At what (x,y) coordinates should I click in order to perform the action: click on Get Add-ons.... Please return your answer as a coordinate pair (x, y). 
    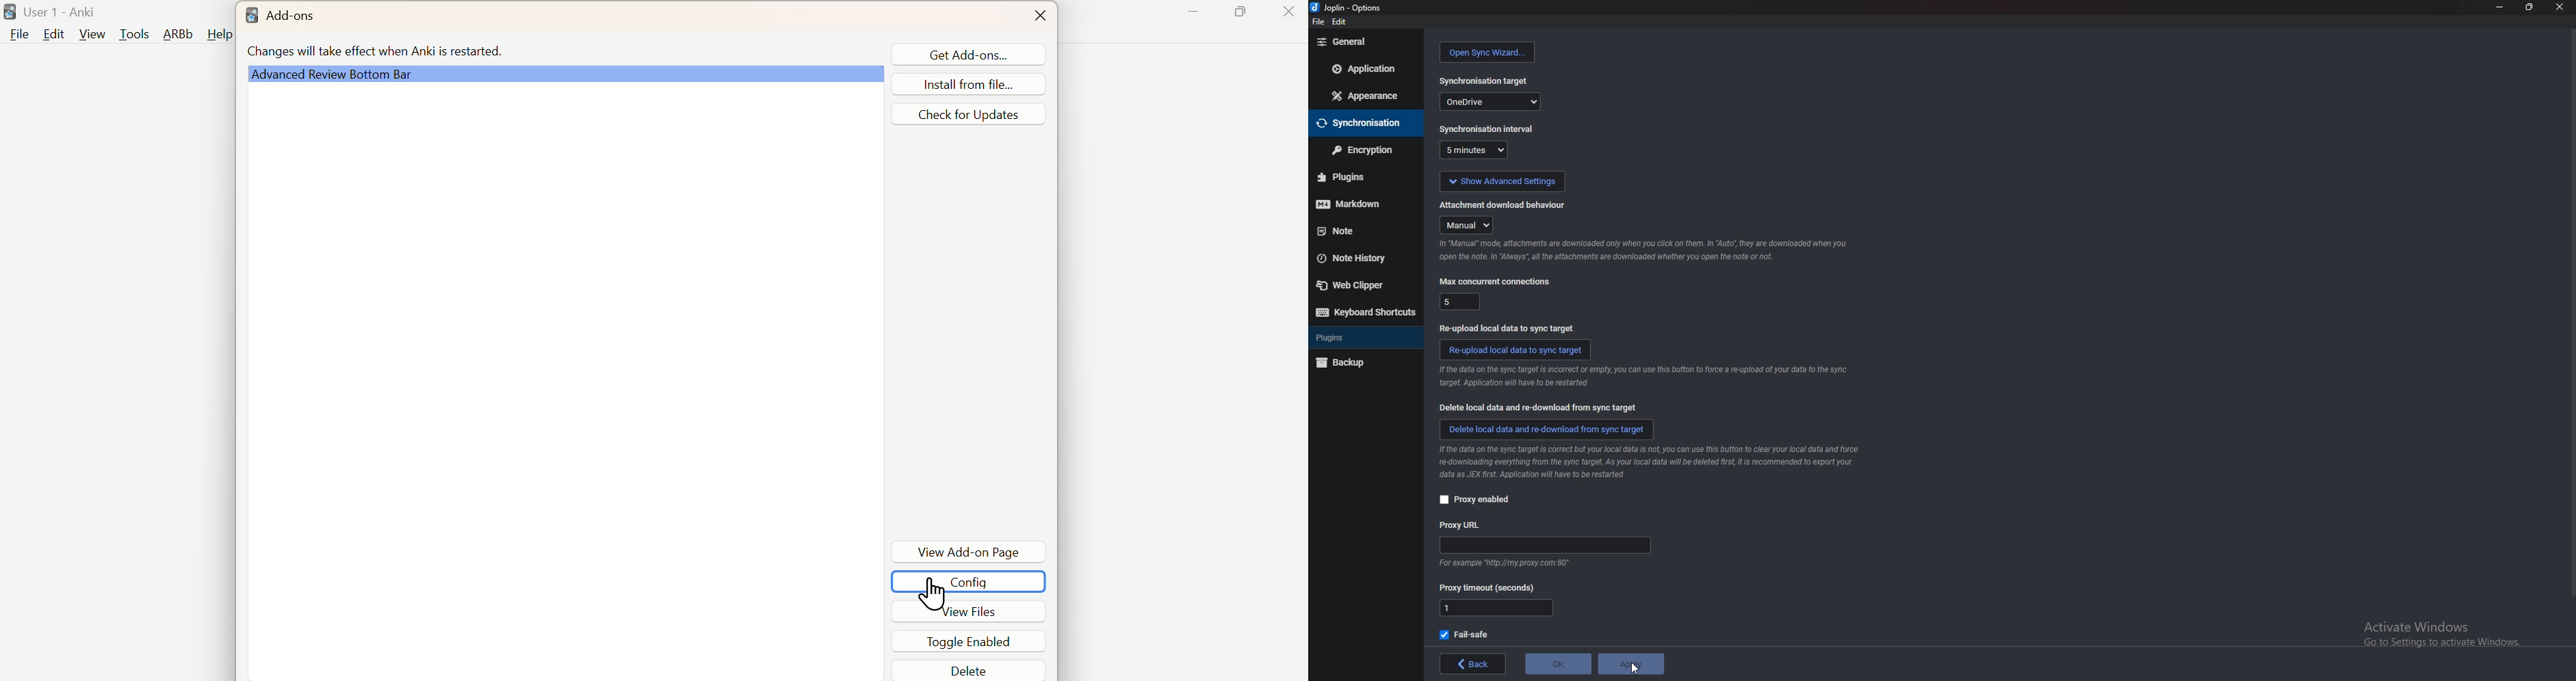
    Looking at the image, I should click on (964, 54).